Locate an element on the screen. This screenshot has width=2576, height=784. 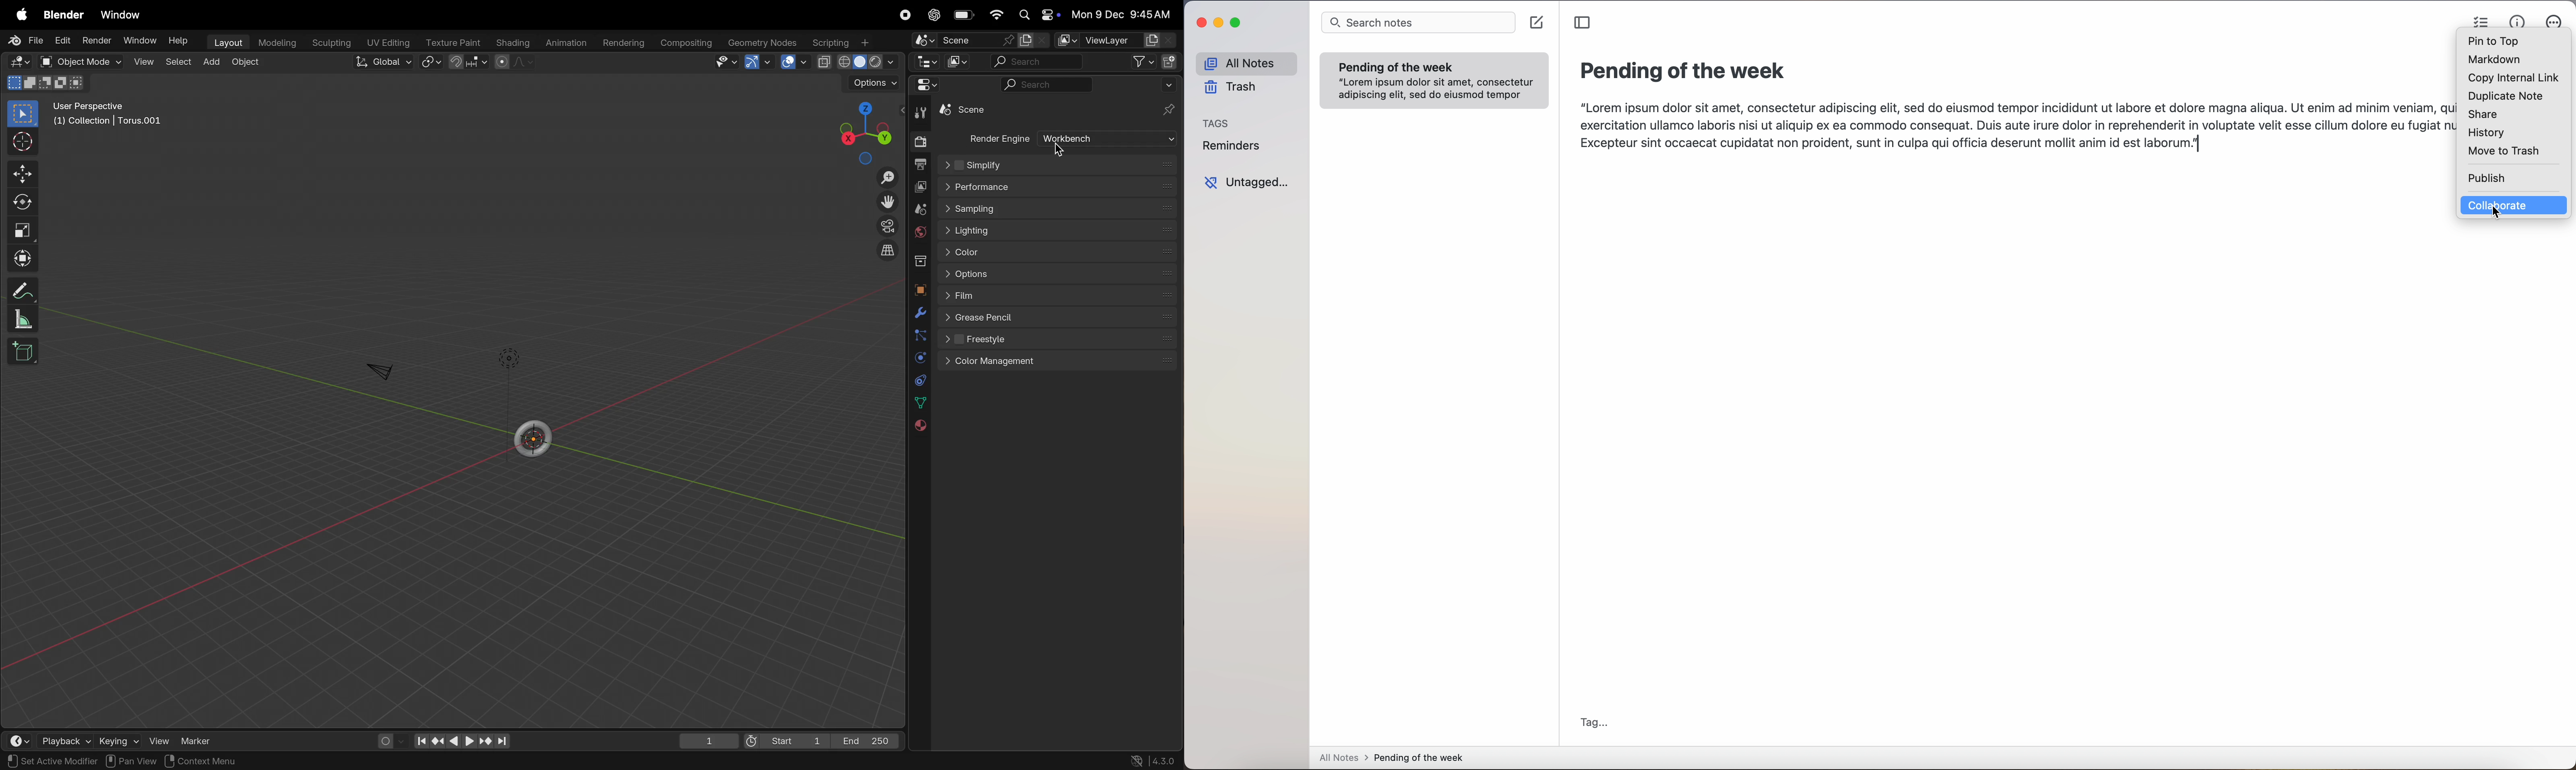
shading is located at coordinates (856, 62).